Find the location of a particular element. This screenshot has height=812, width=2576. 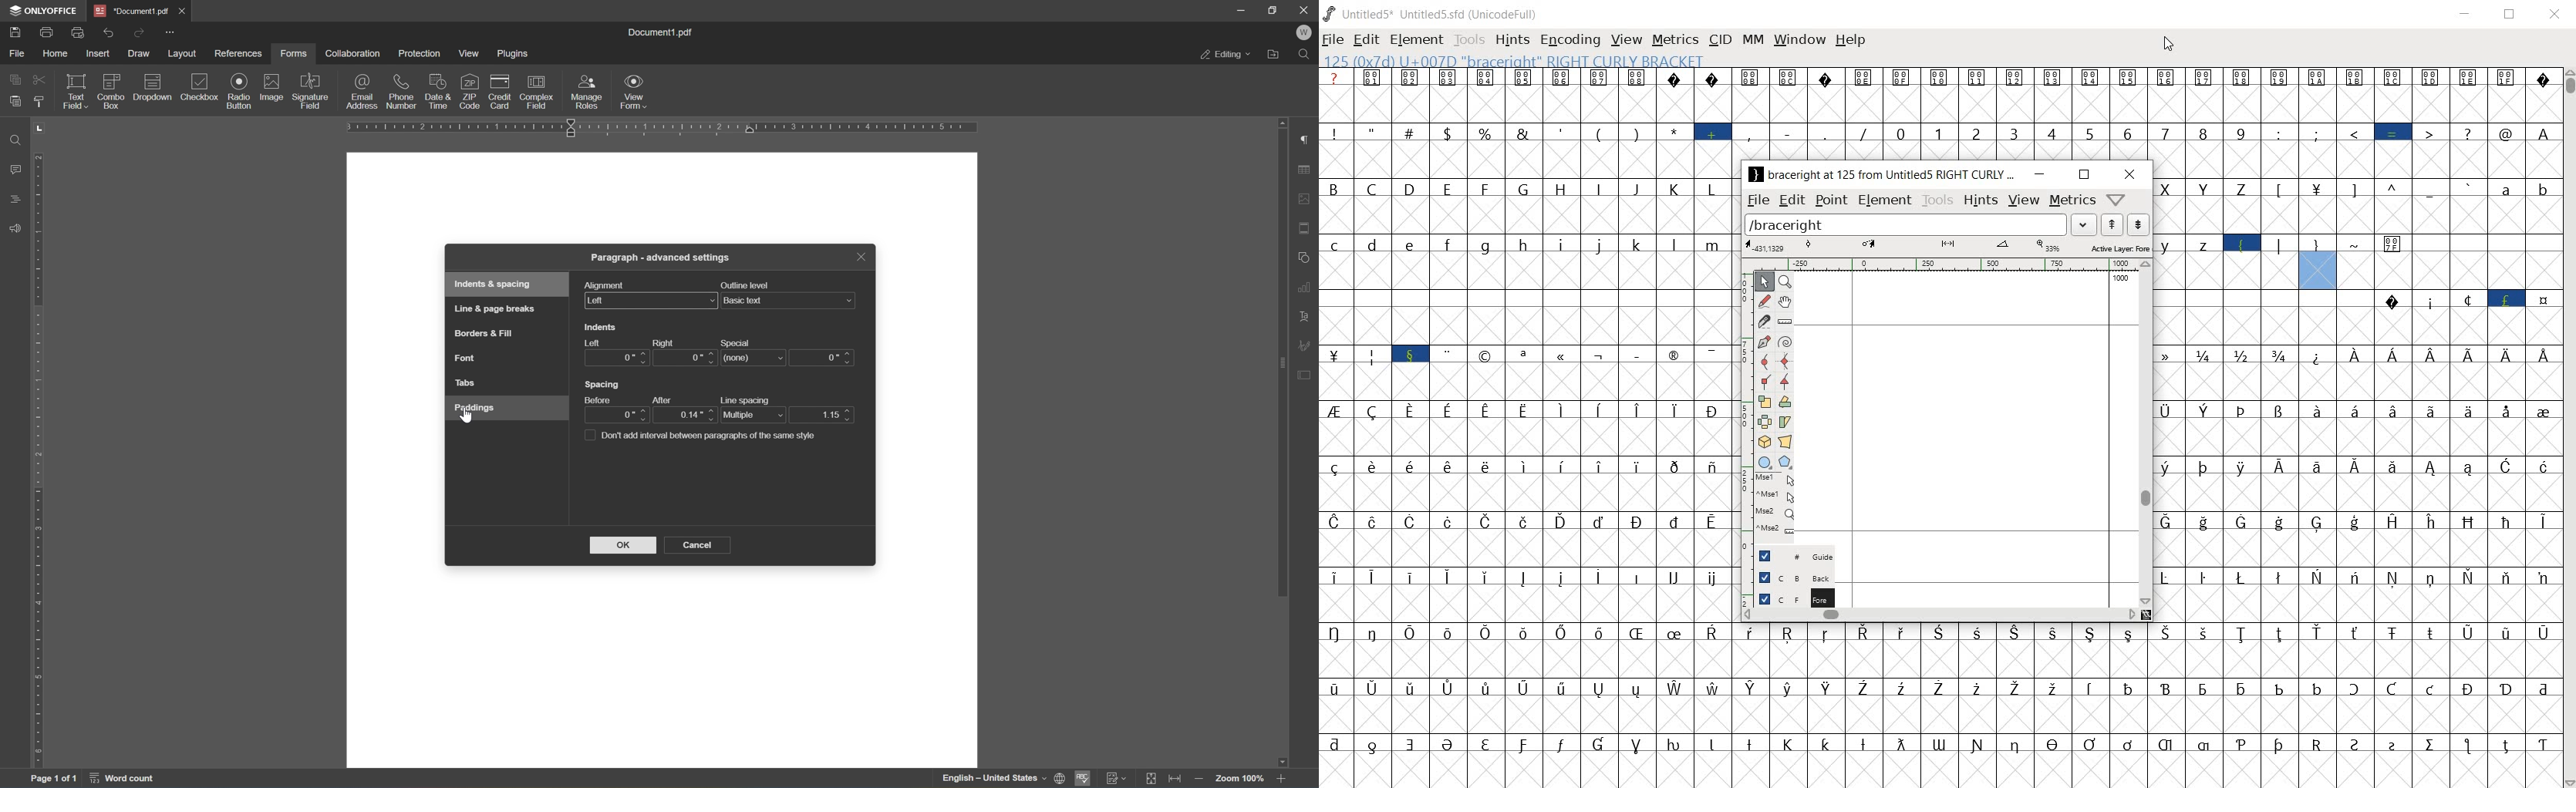

ruler is located at coordinates (1944, 264).